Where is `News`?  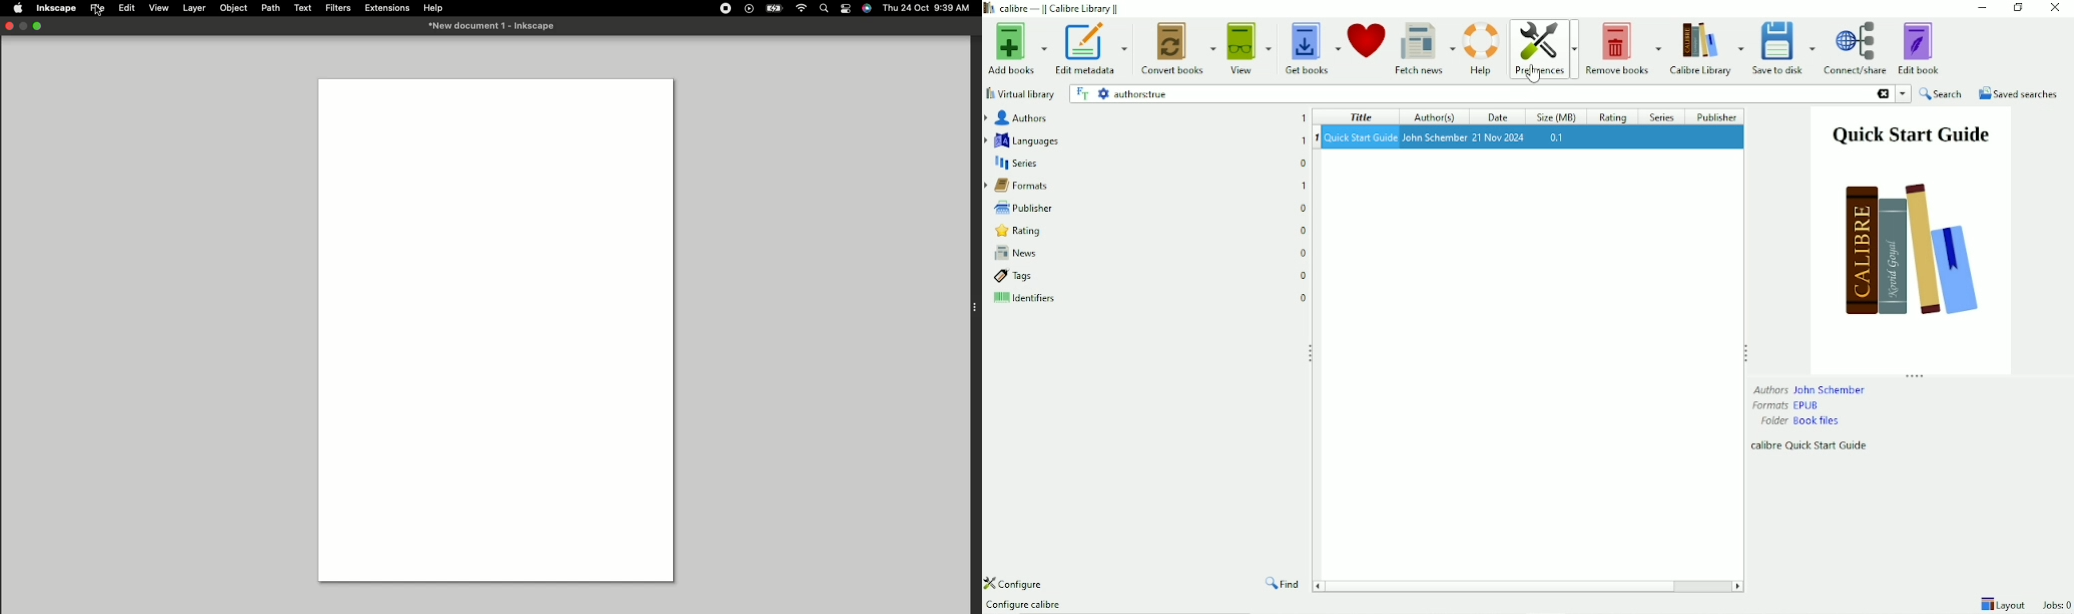 News is located at coordinates (1147, 253).